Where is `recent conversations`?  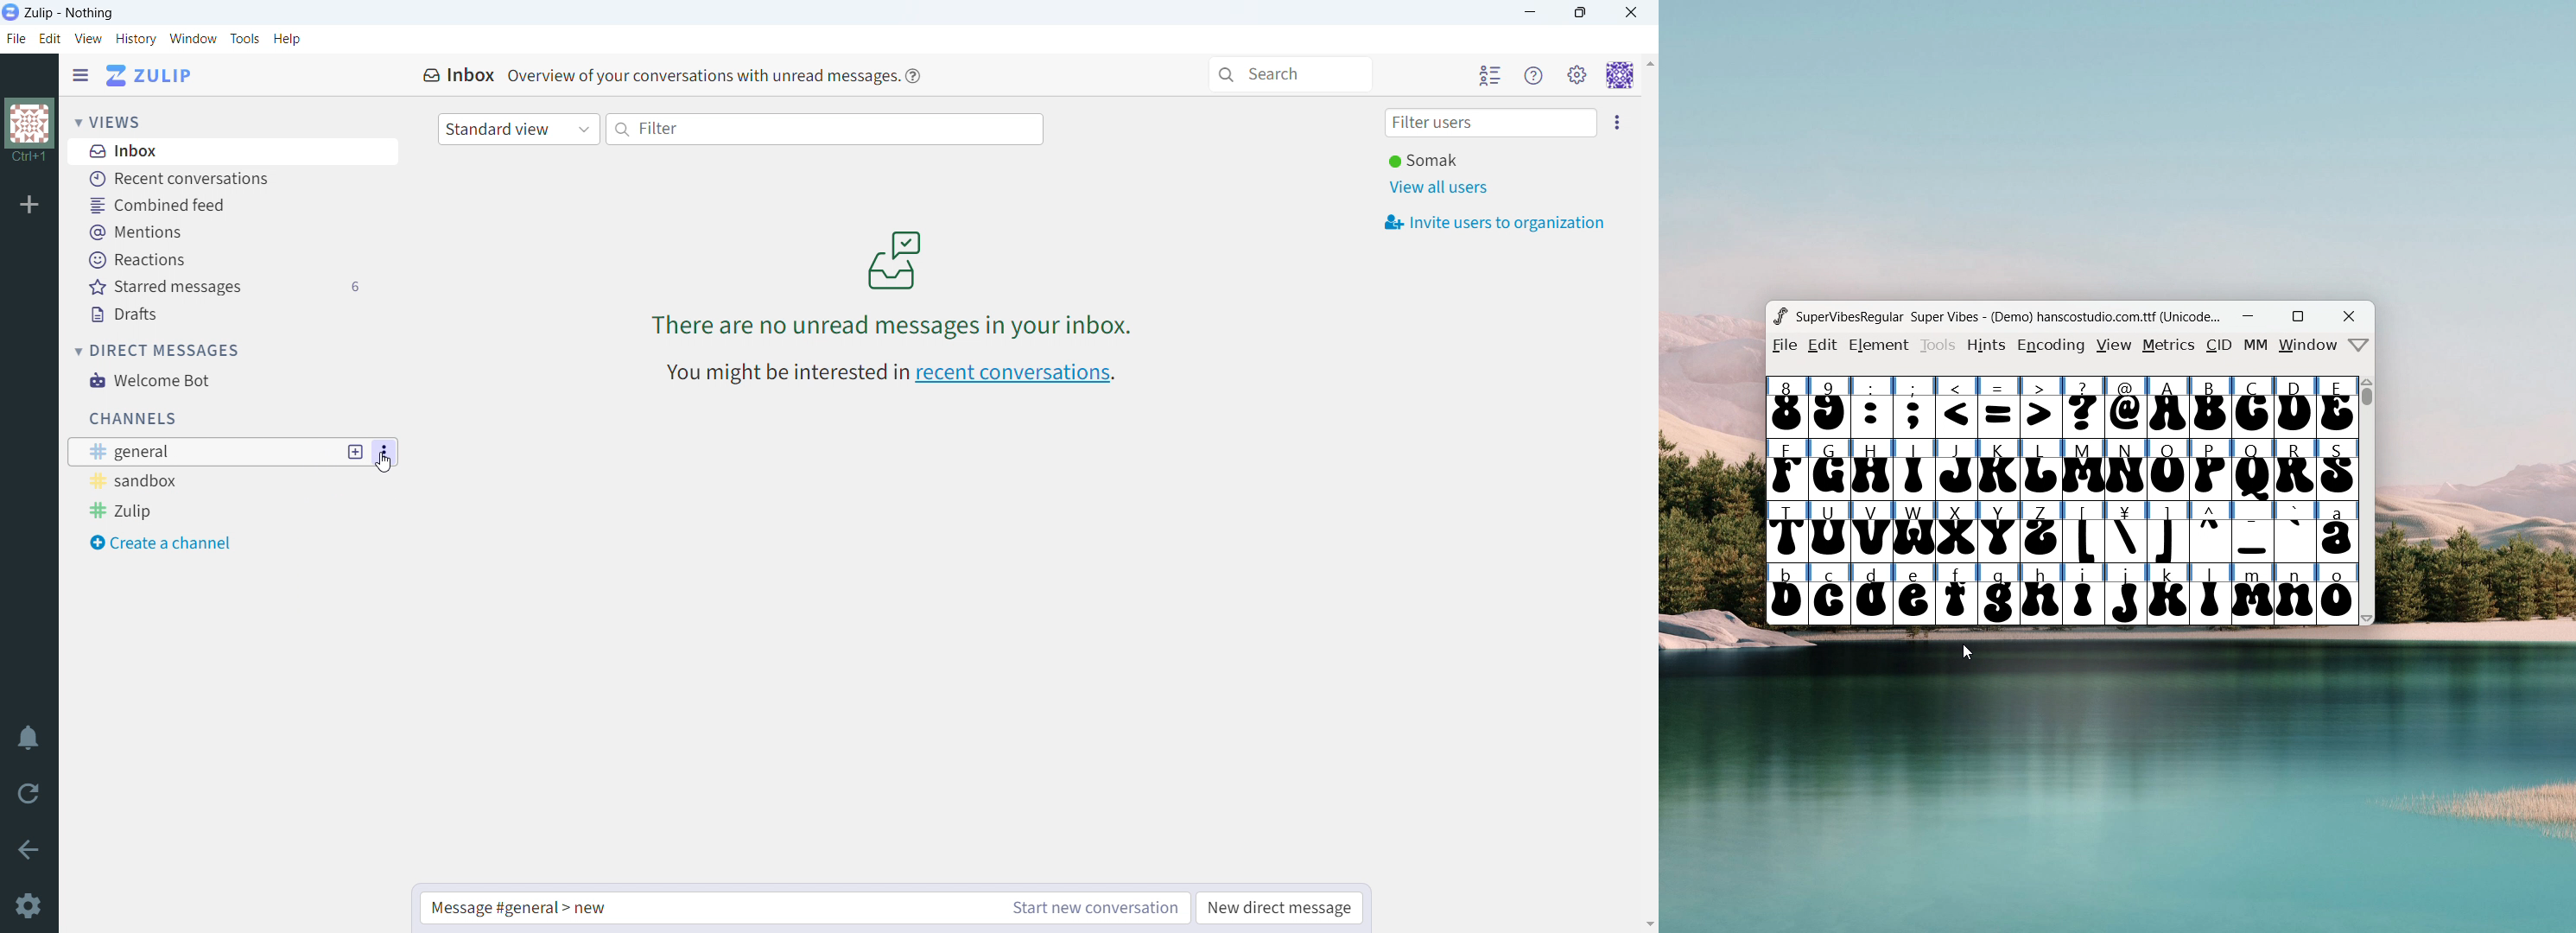
recent conversations is located at coordinates (1016, 375).